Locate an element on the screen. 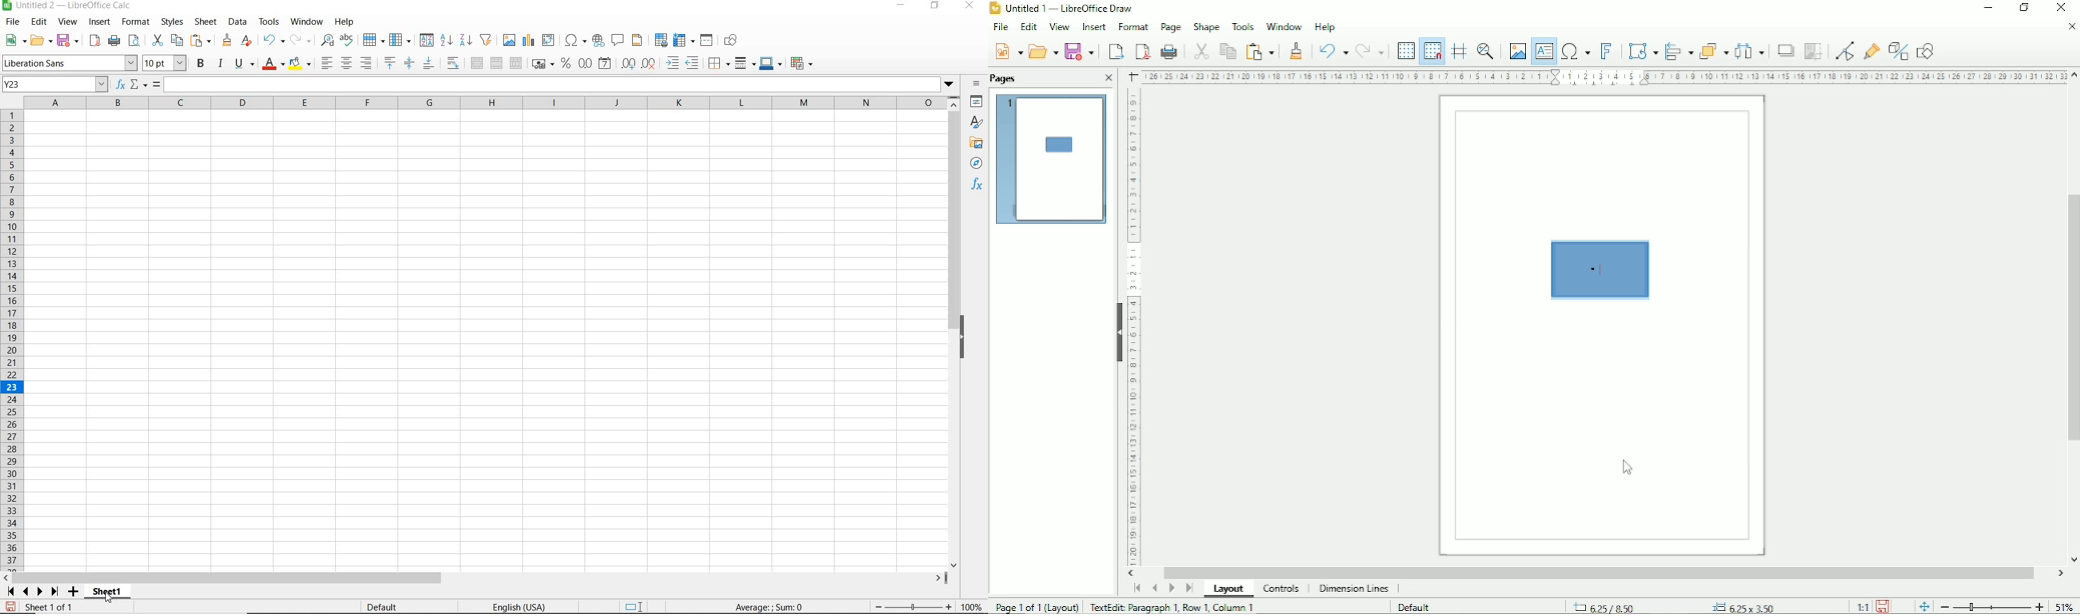  SORT ASCENDING is located at coordinates (447, 41).